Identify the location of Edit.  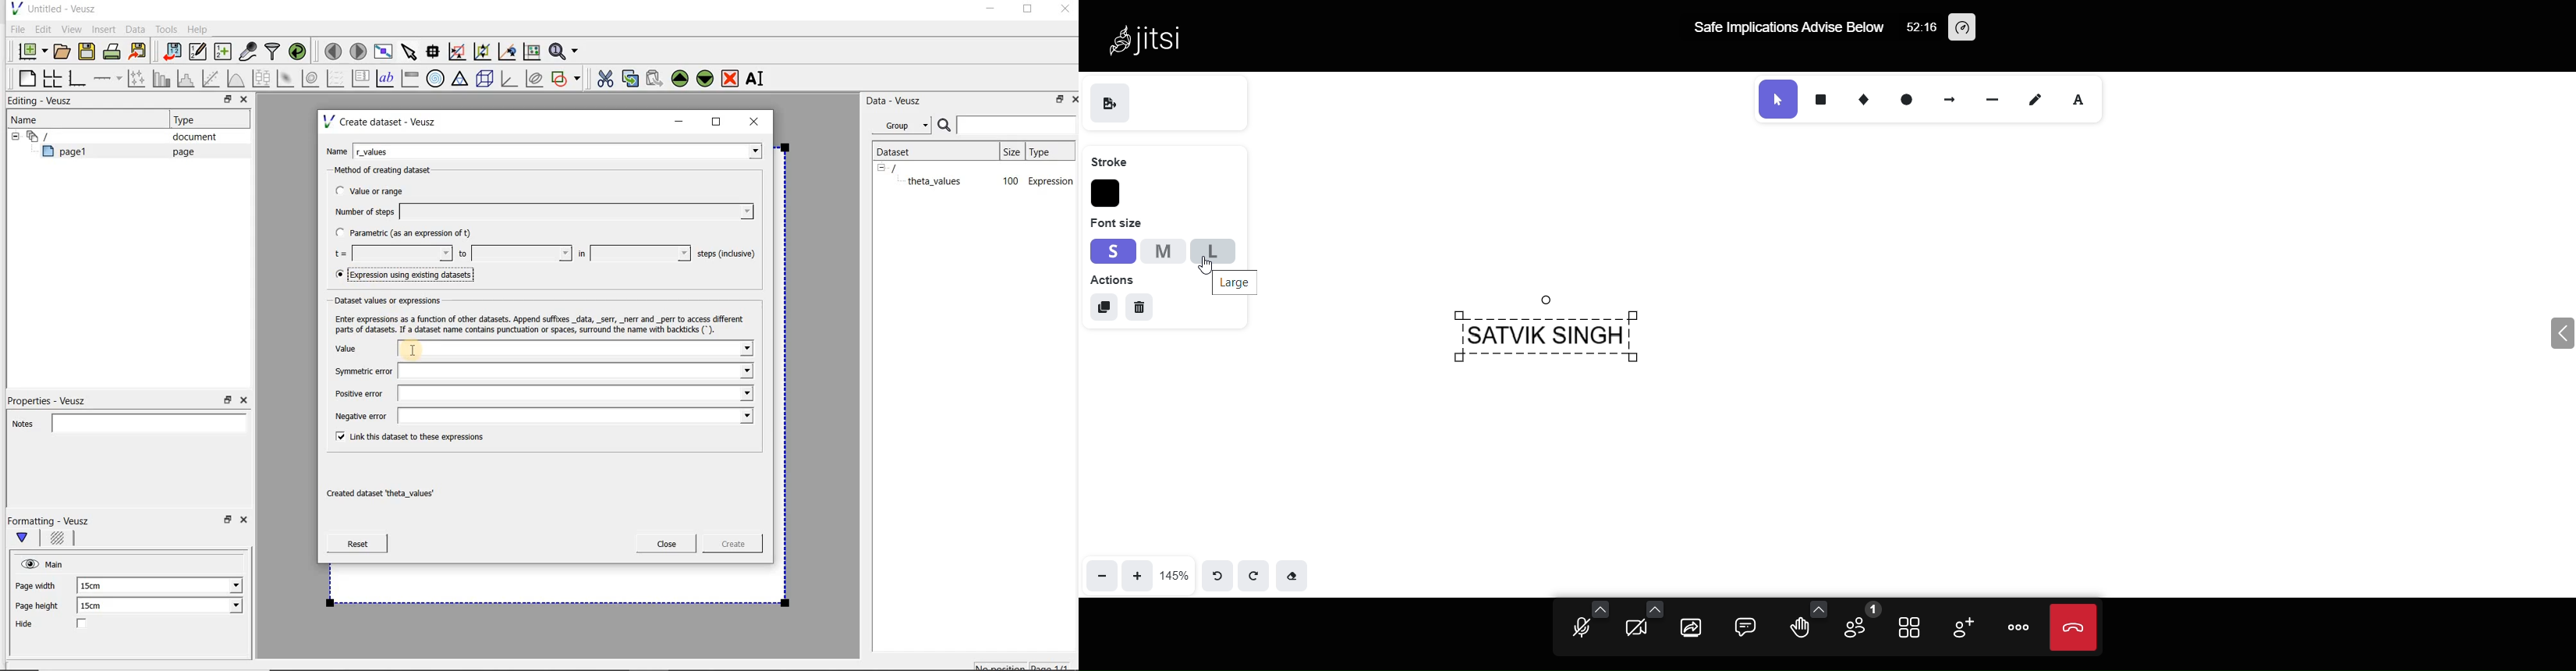
(42, 29).